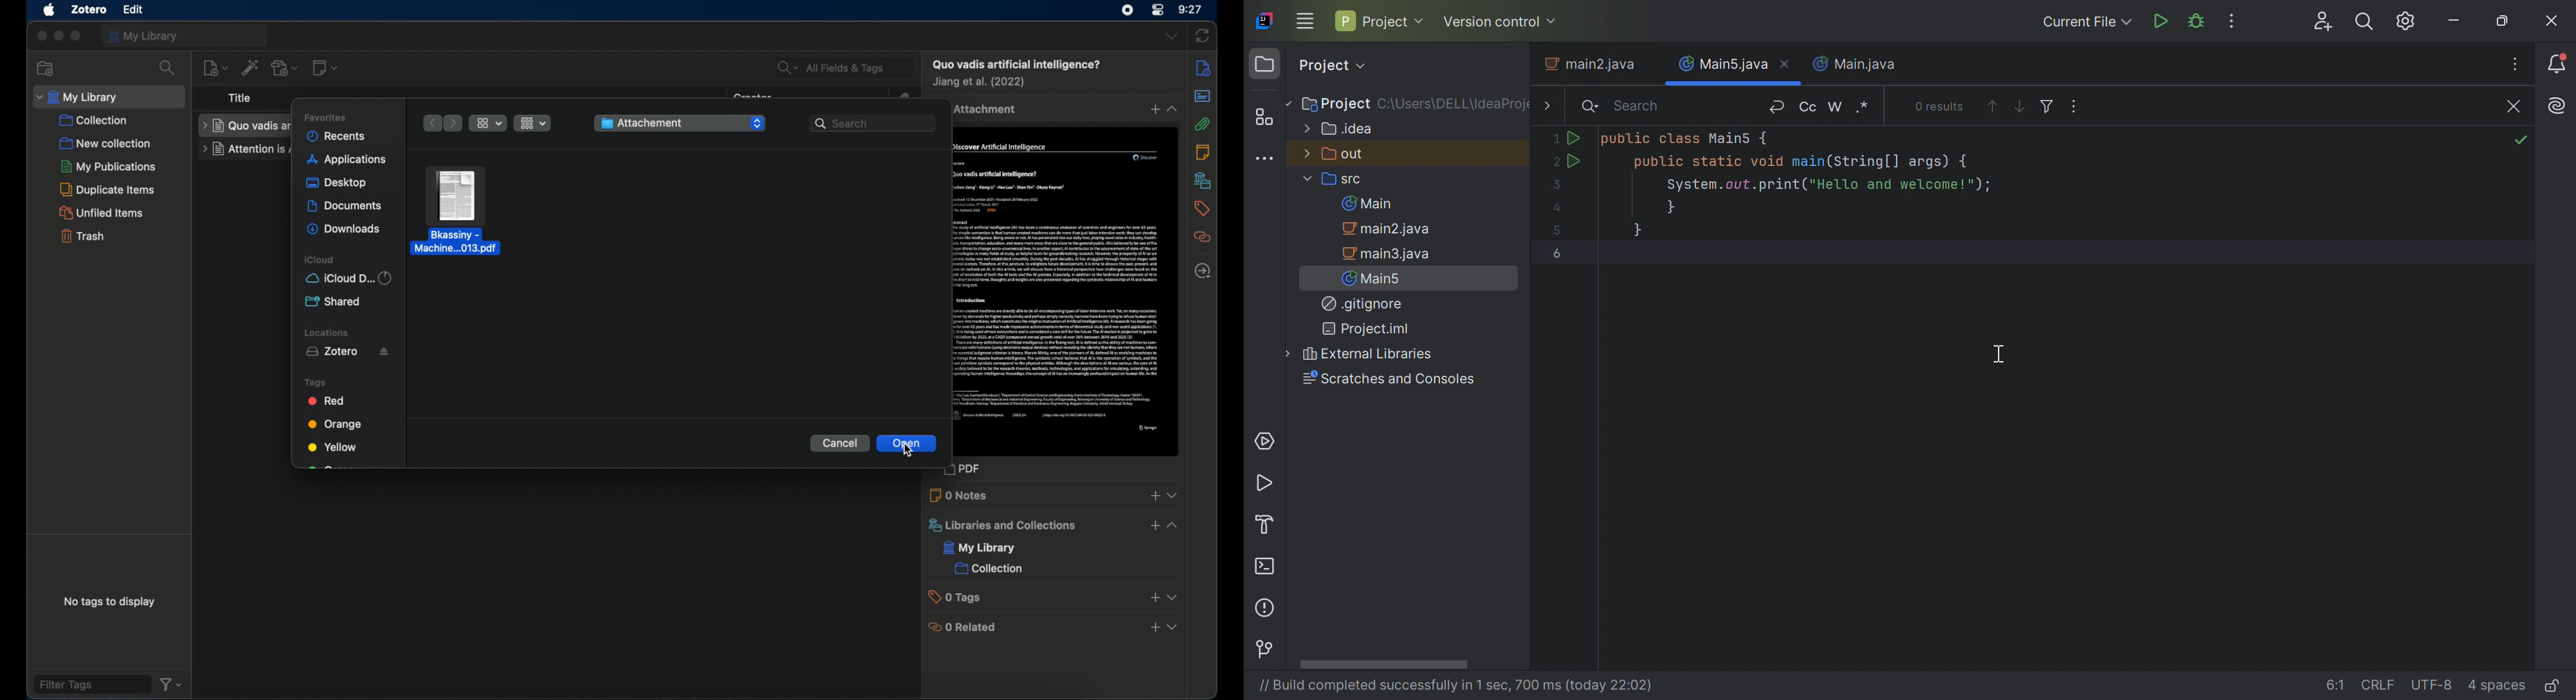  I want to click on dropdown menu, so click(1174, 495).